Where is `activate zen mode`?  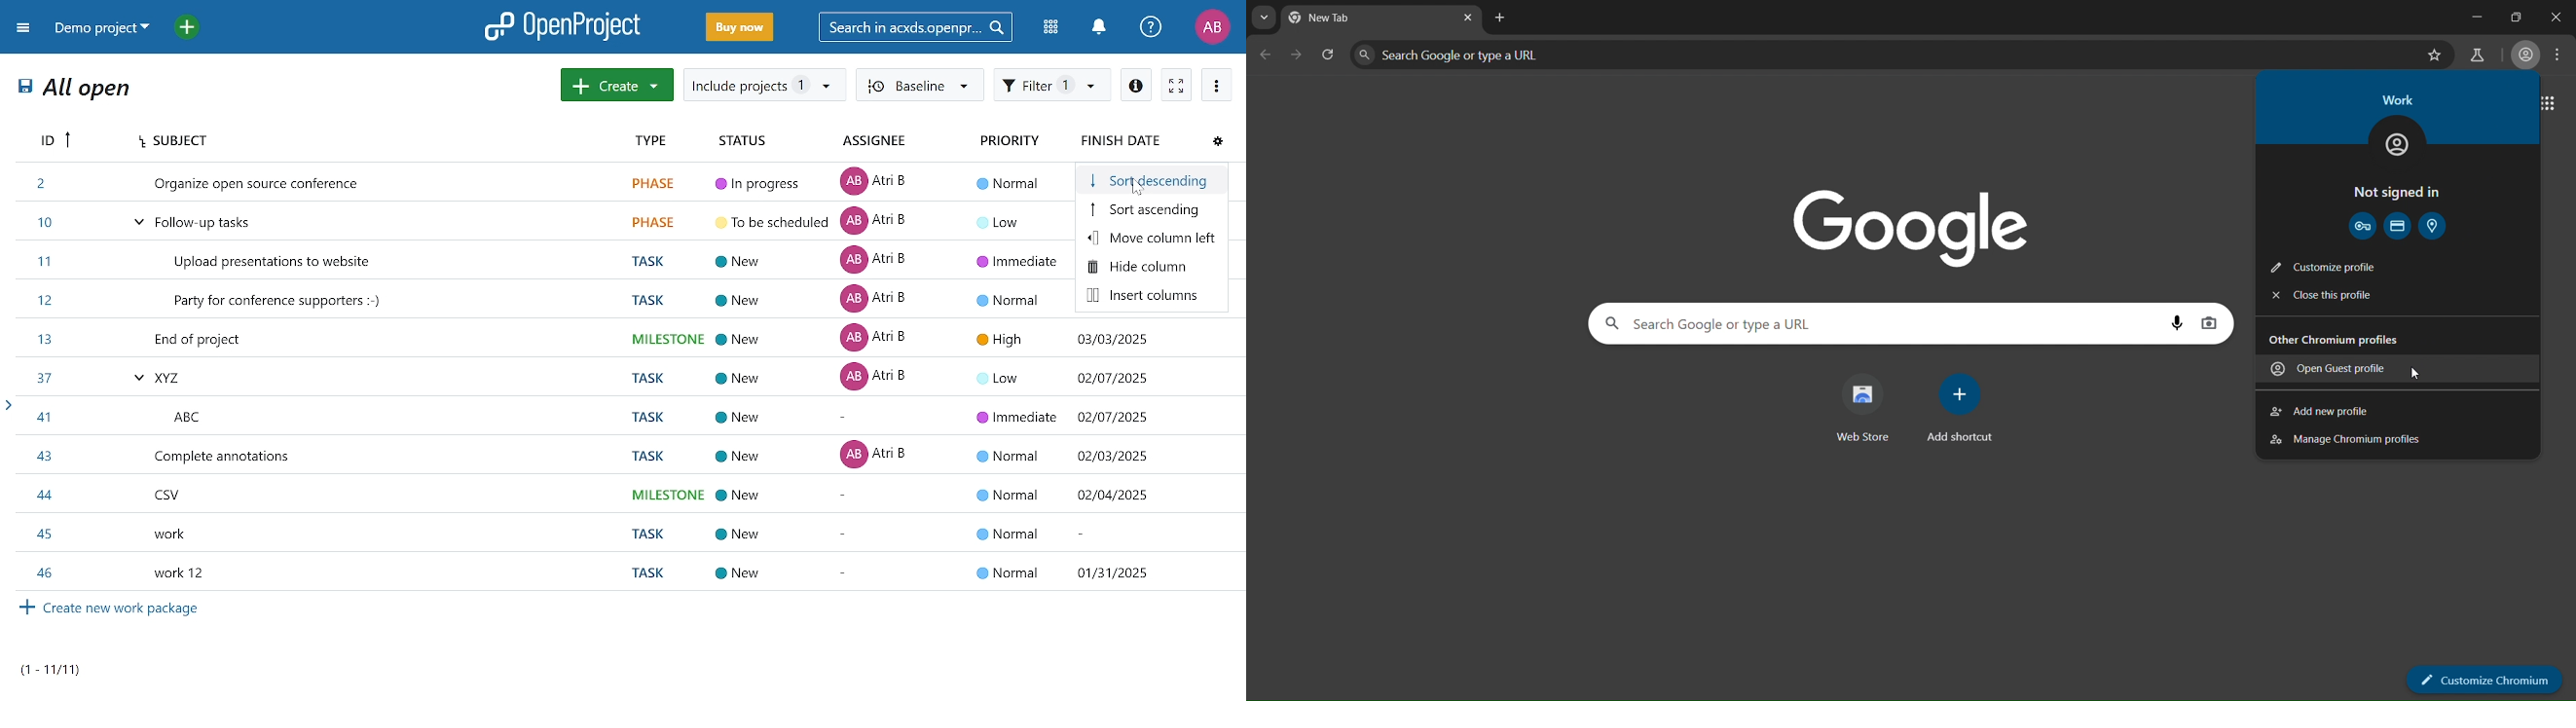 activate zen mode is located at coordinates (1179, 84).